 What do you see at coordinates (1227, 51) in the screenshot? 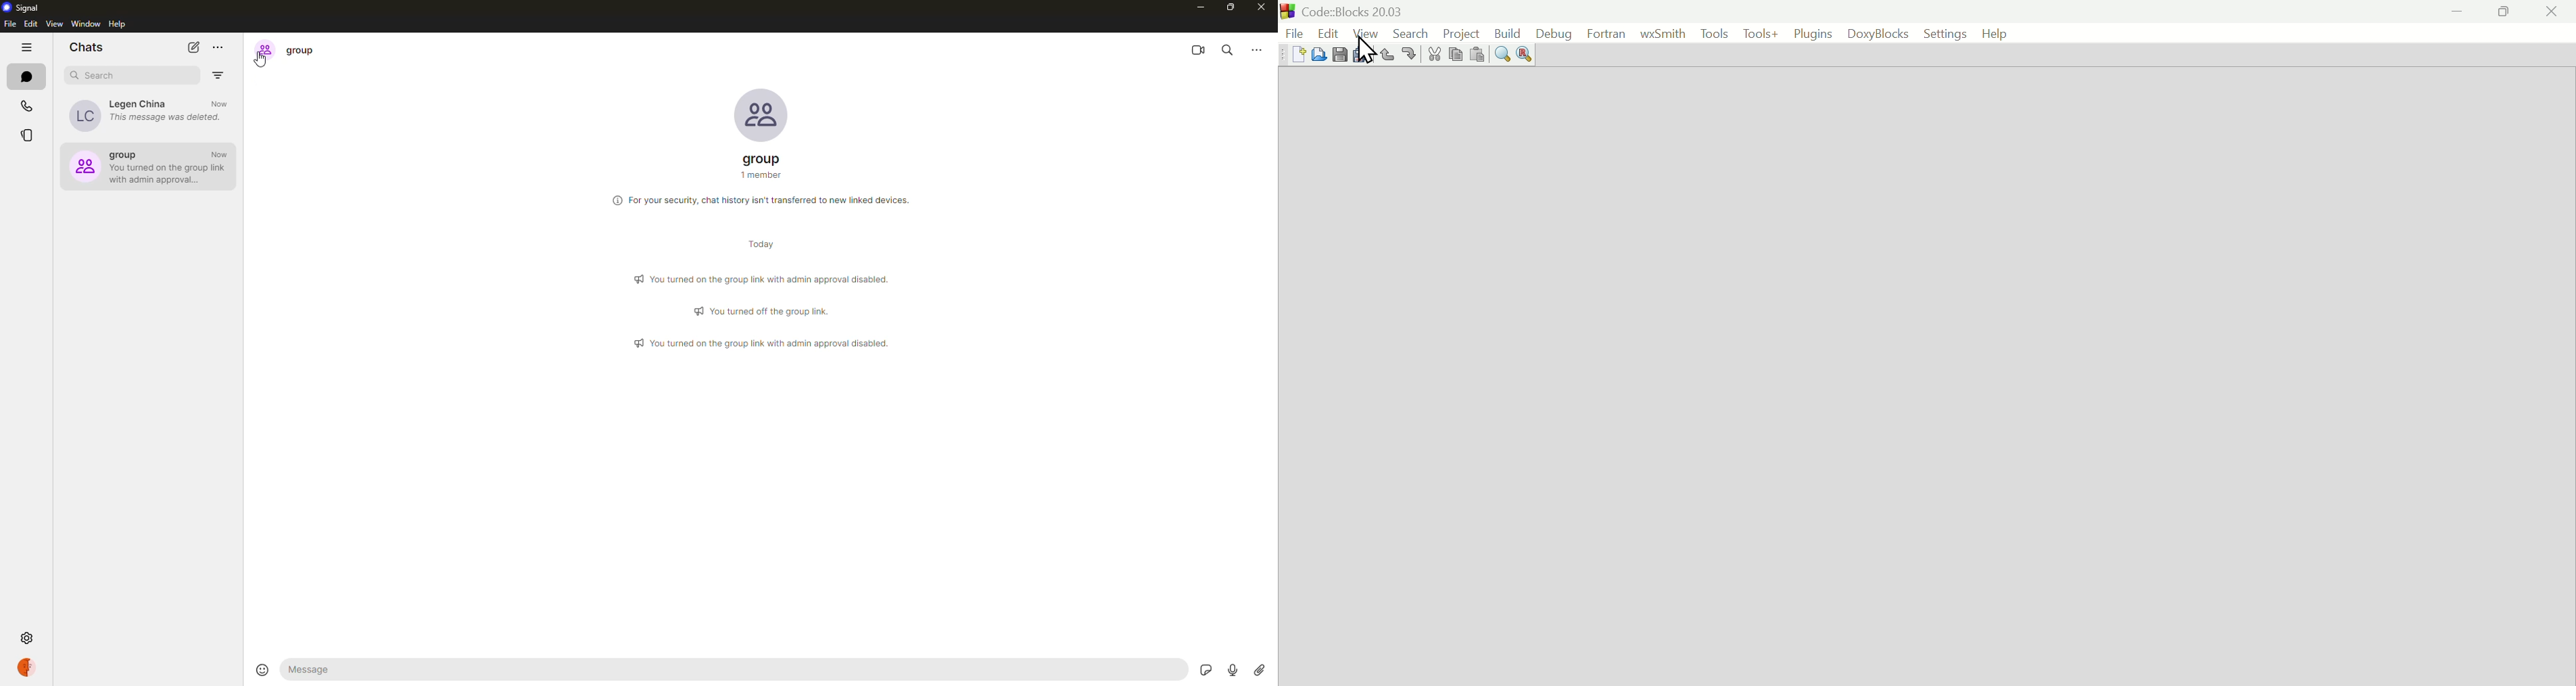
I see `search` at bounding box center [1227, 51].